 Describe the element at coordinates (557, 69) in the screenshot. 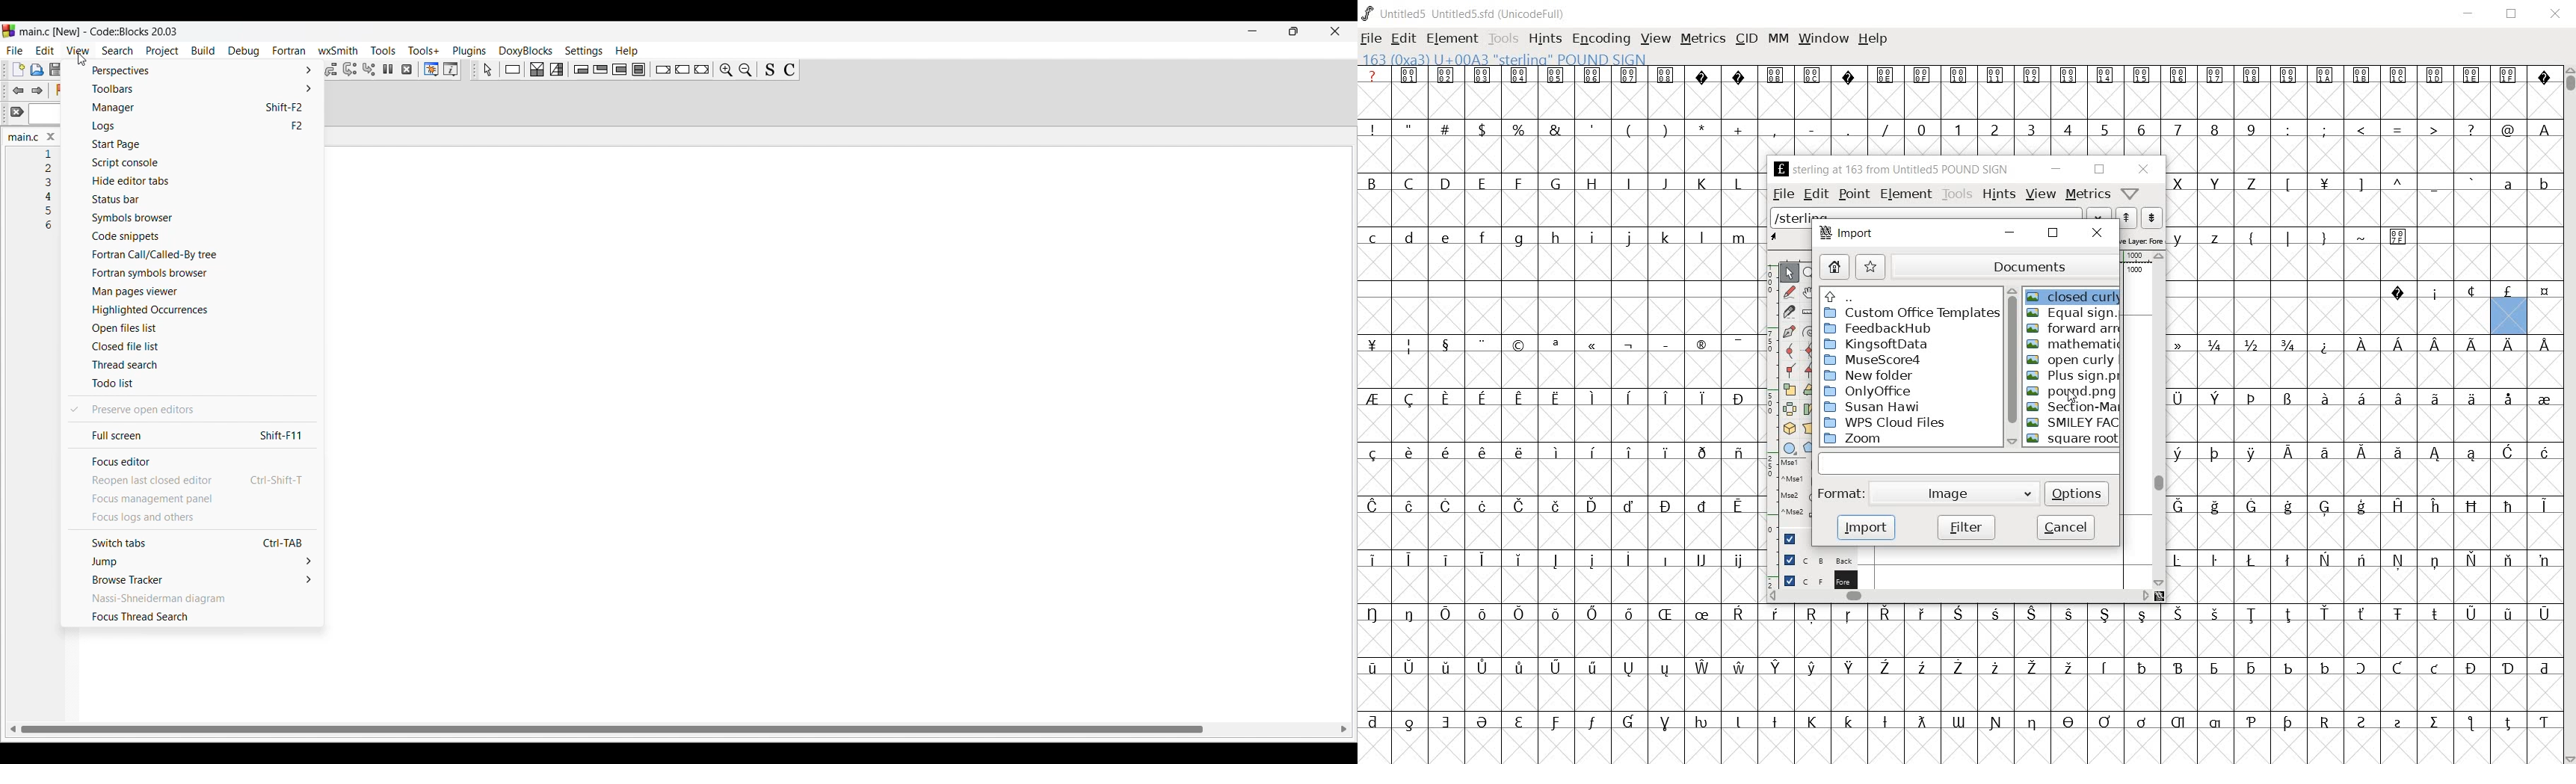

I see `Selection` at that location.